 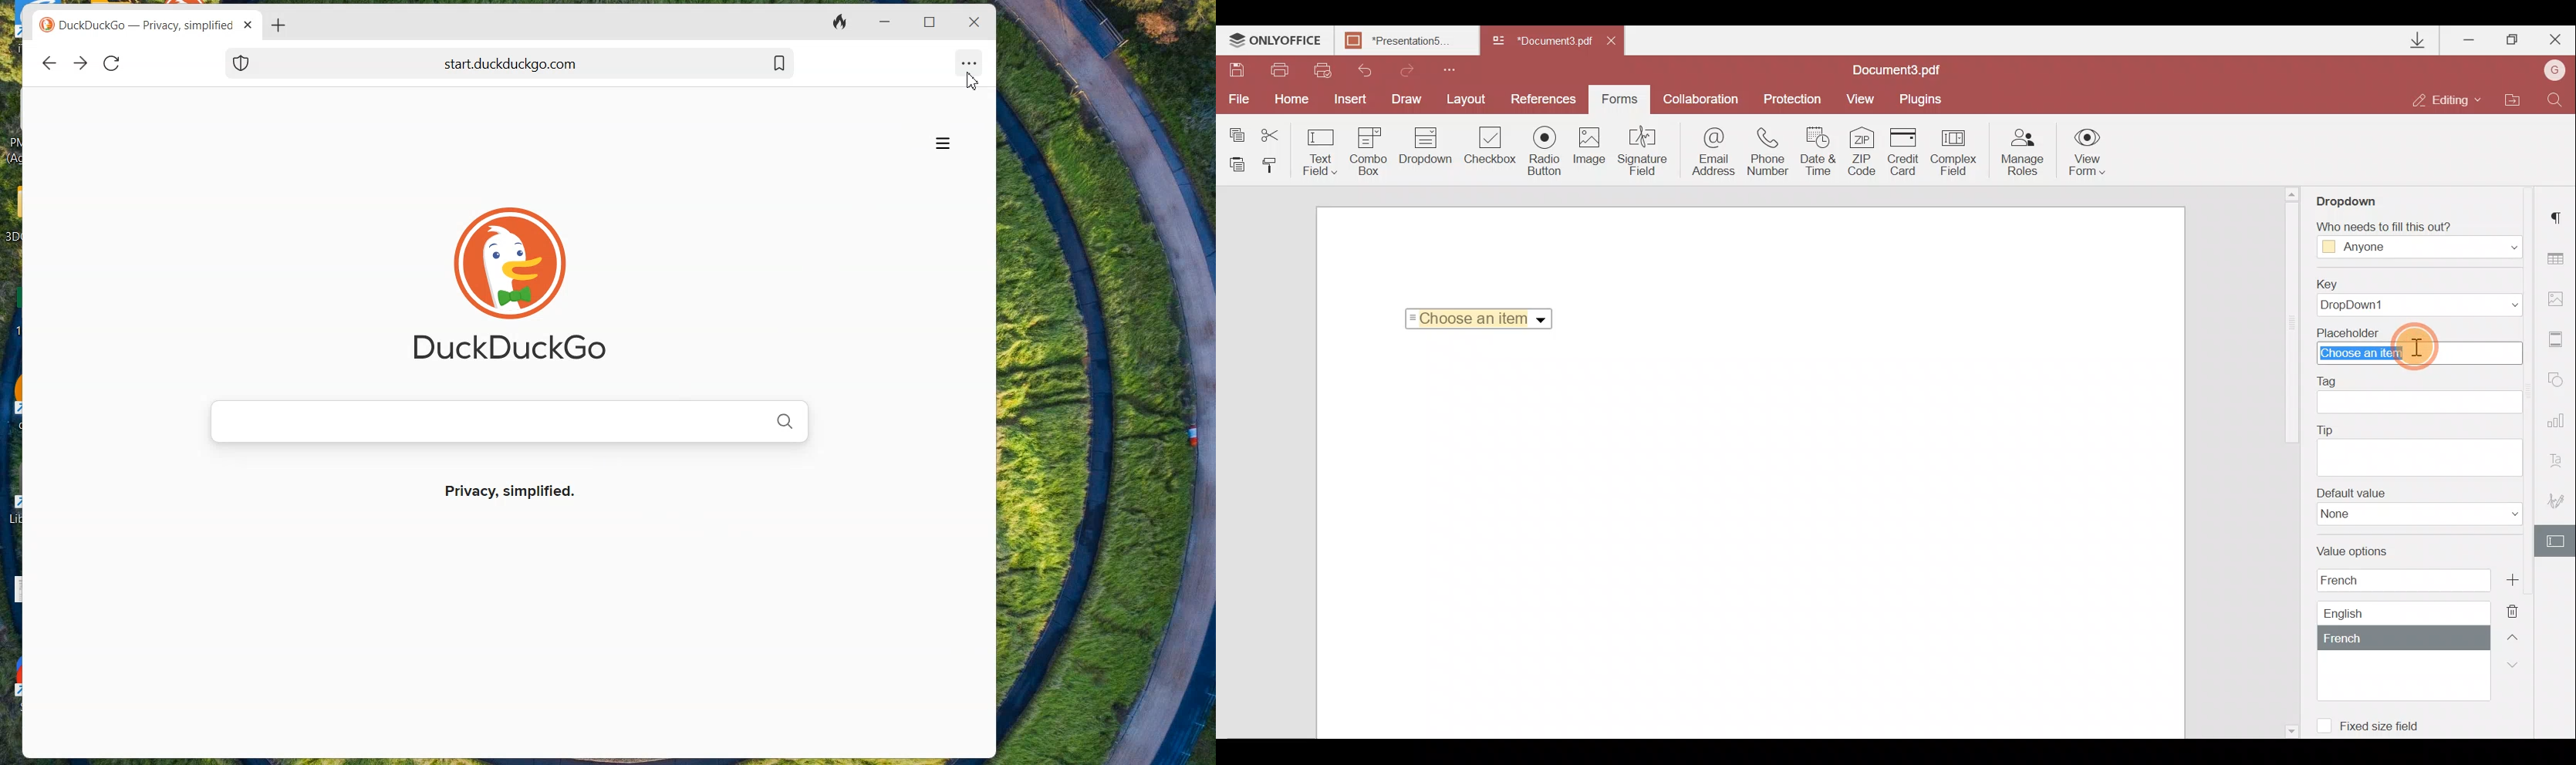 I want to click on Signature field, so click(x=1640, y=150).